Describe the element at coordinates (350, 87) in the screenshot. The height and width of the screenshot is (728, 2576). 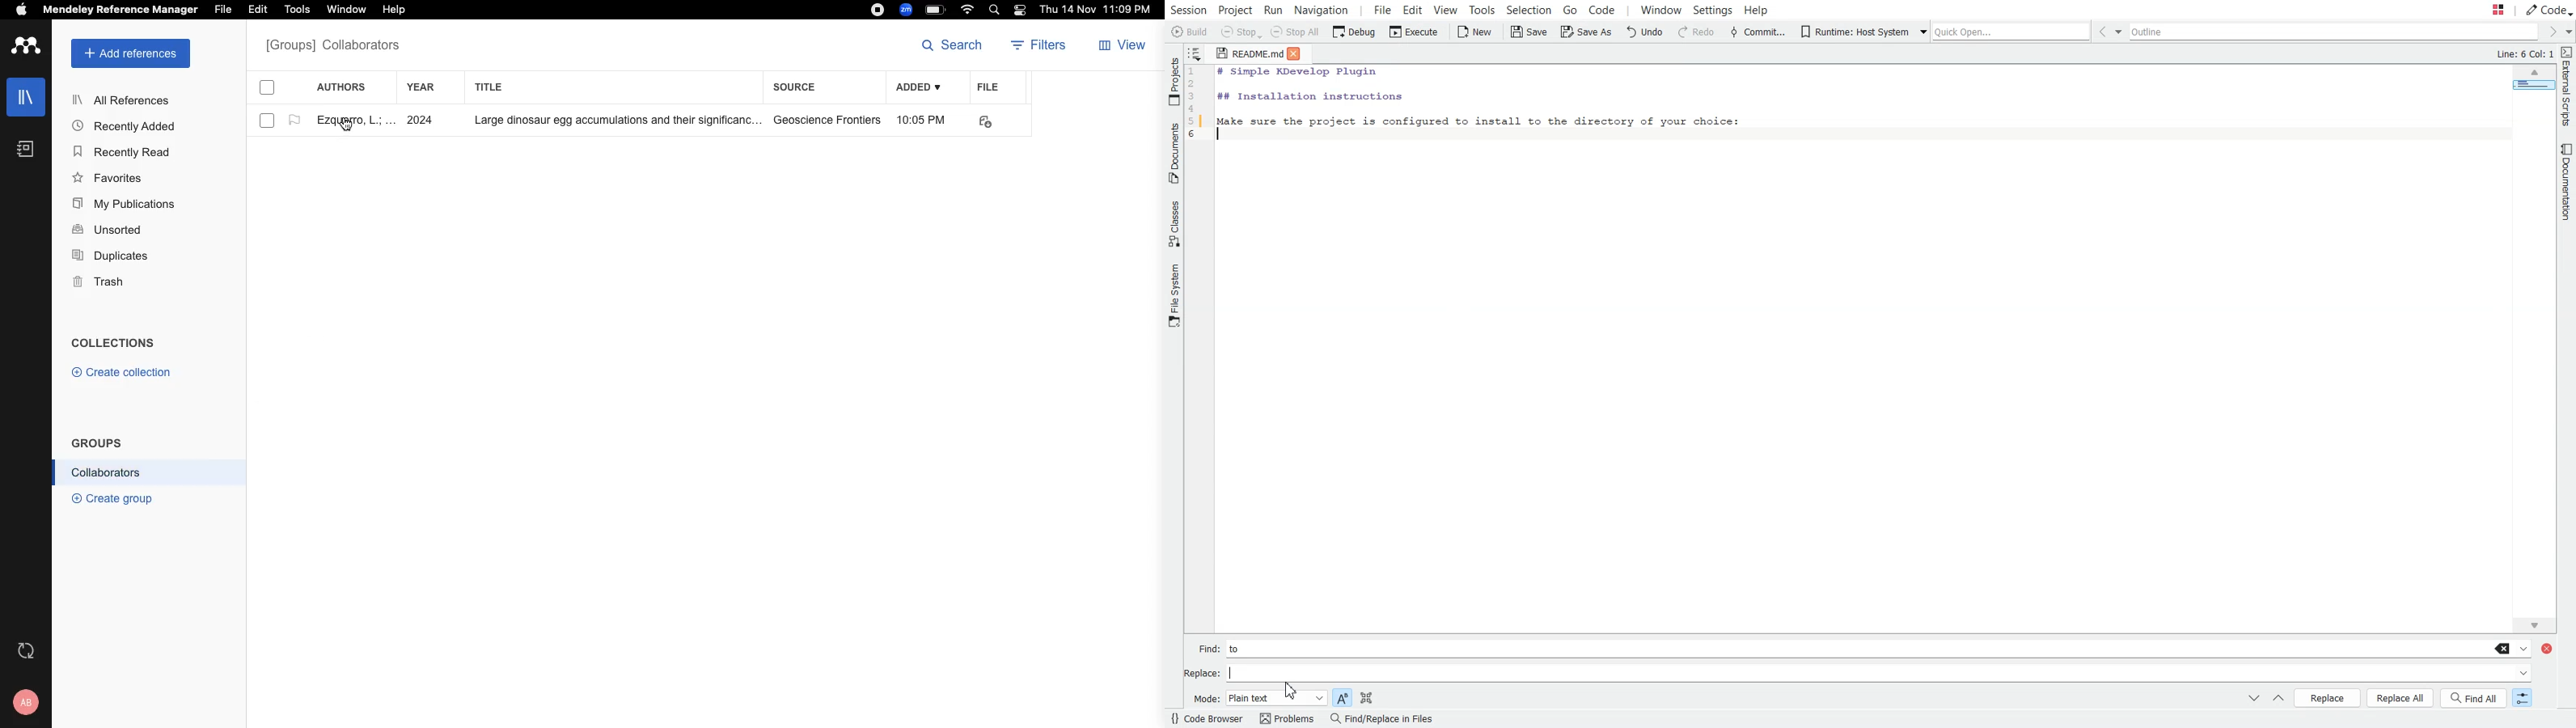
I see `authors` at that location.